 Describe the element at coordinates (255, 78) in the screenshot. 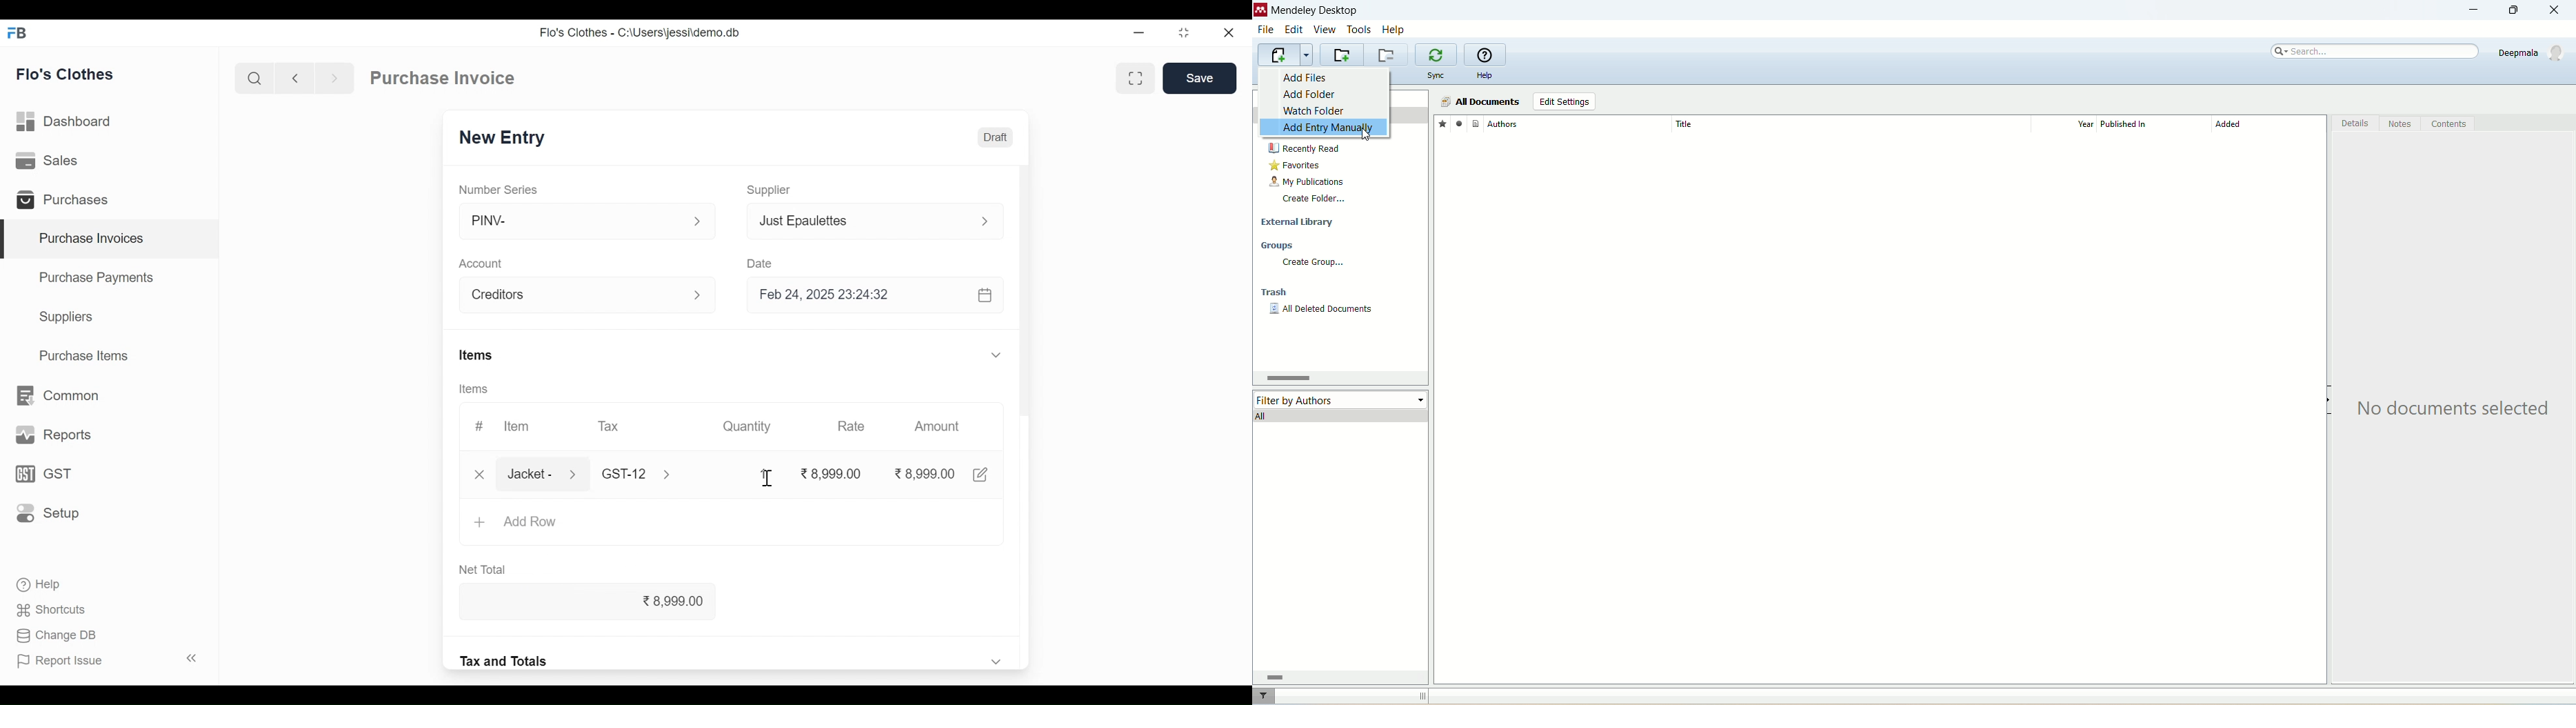

I see `Search` at that location.